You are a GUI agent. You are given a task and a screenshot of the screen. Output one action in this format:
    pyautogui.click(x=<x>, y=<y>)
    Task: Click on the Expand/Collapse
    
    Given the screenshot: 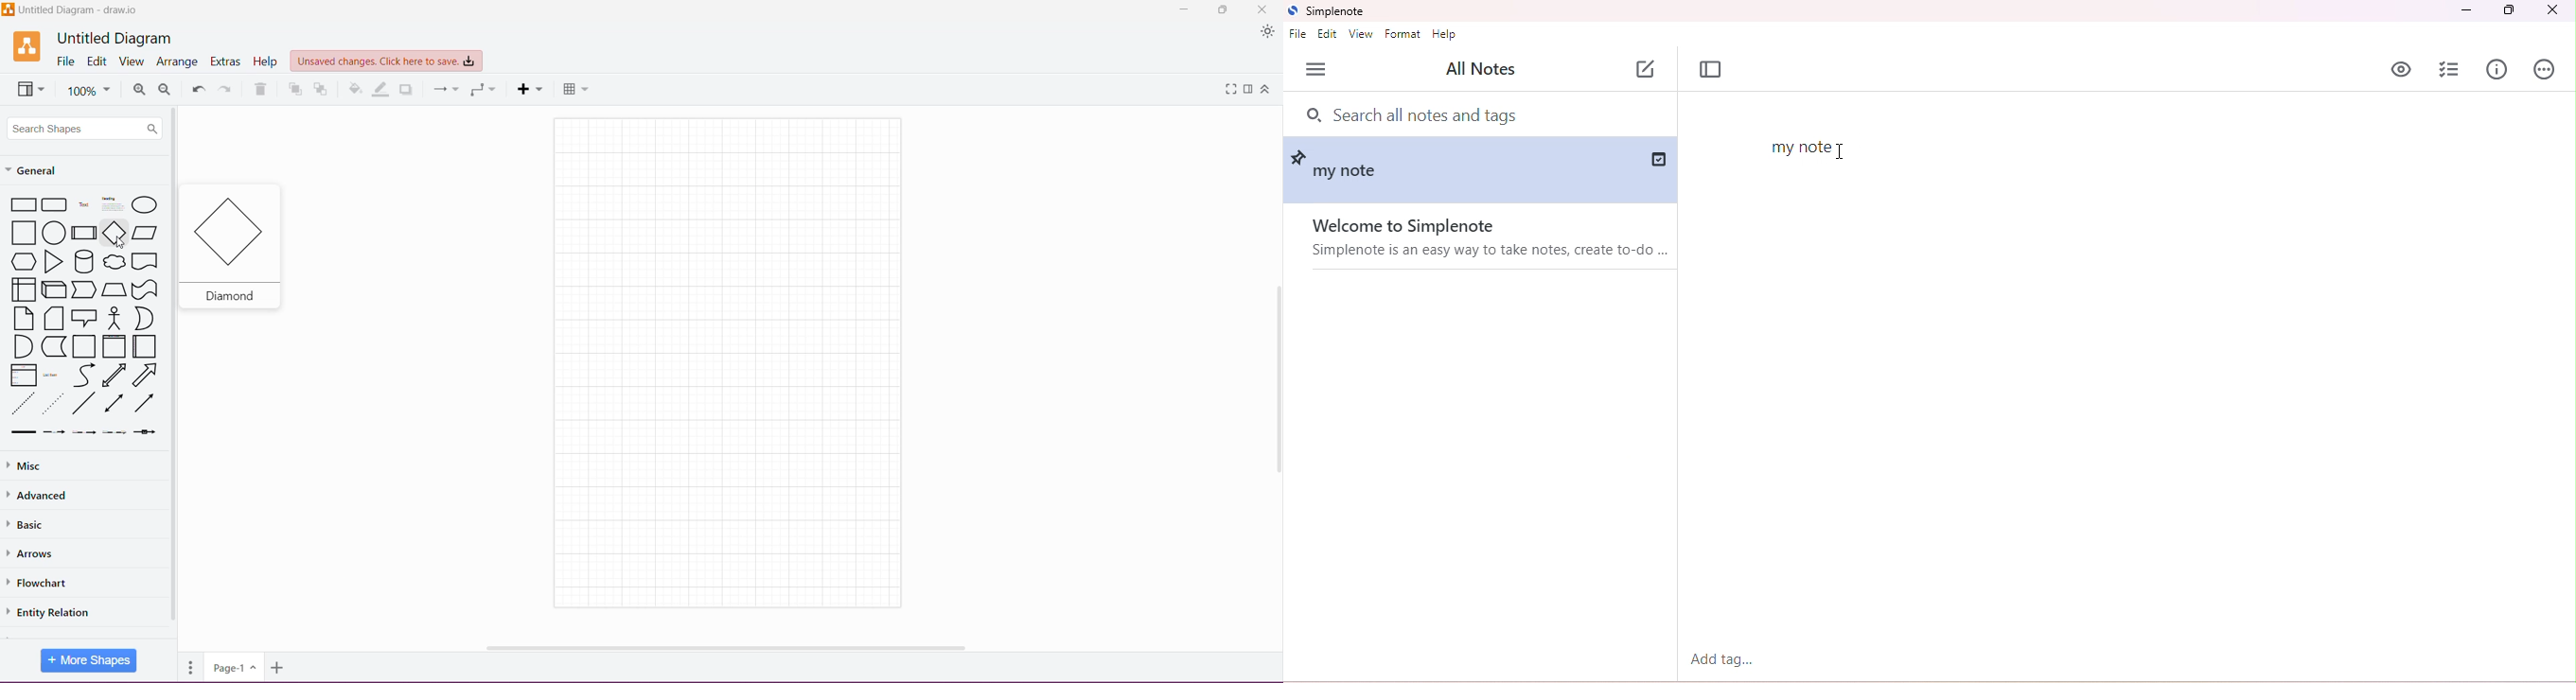 What is the action you would take?
    pyautogui.click(x=1267, y=91)
    